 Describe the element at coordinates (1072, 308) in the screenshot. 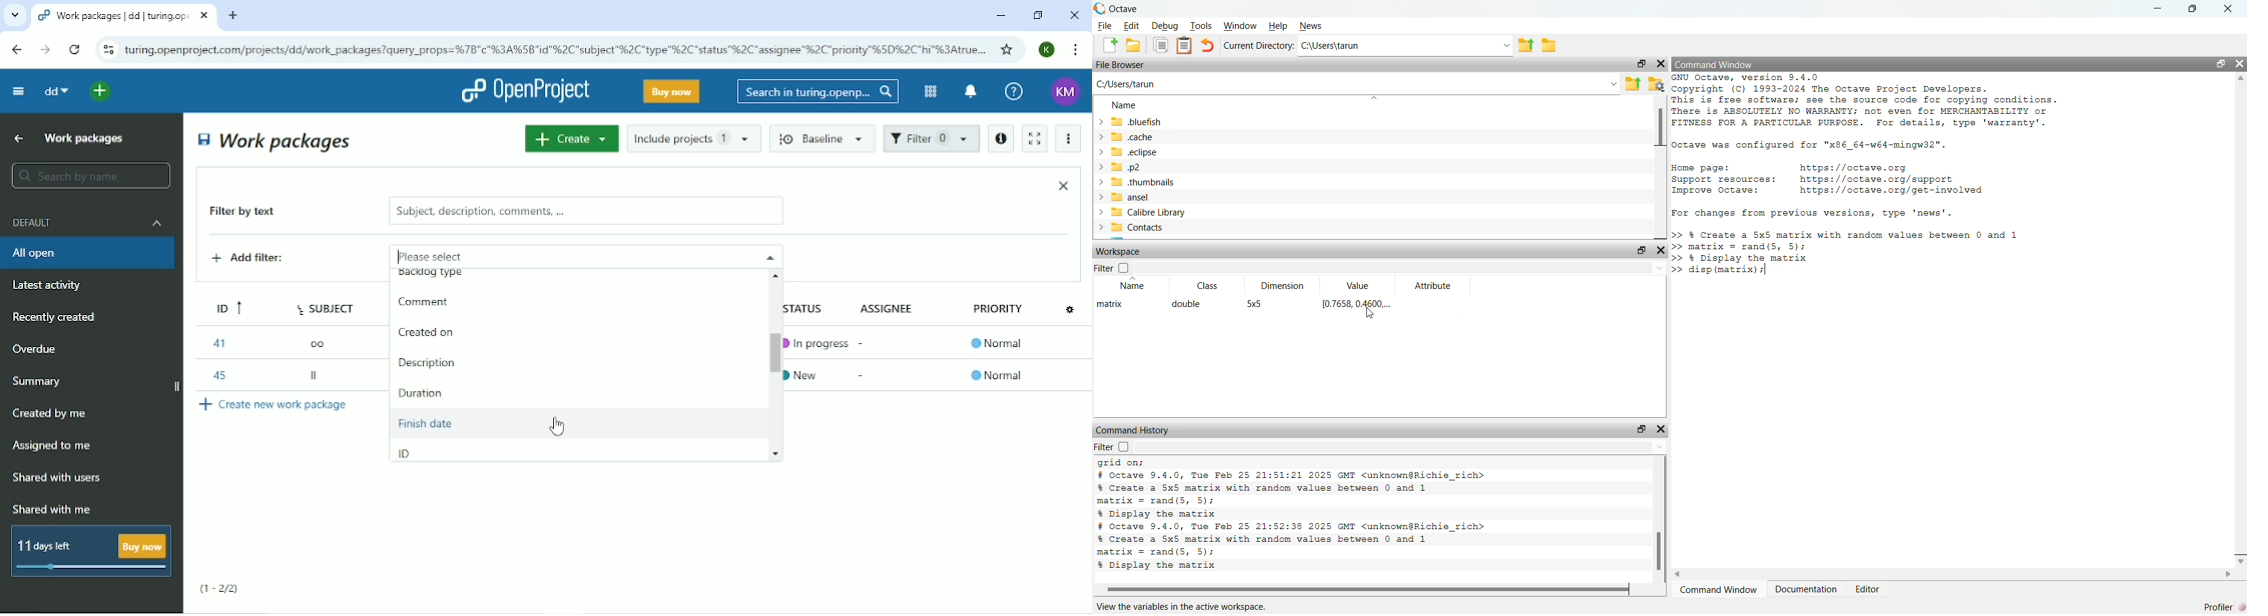

I see `Configure view` at that location.